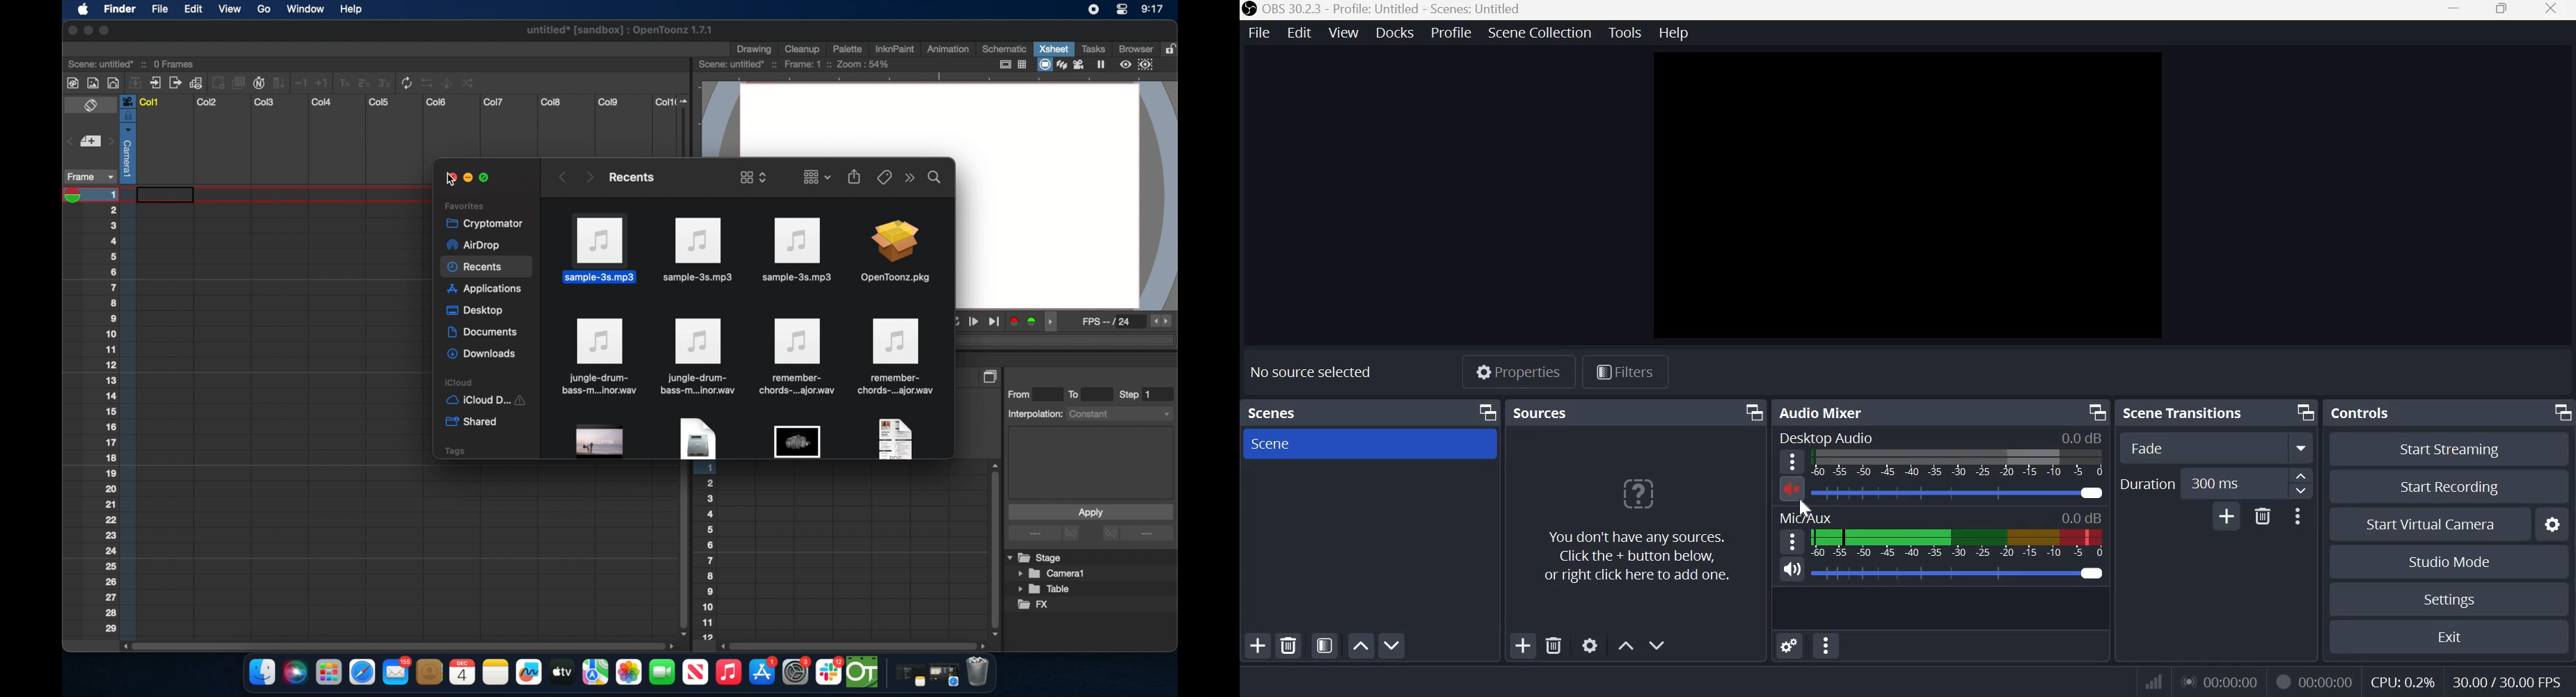 The image size is (2576, 700). What do you see at coordinates (1959, 463) in the screenshot?
I see `Volume Meter` at bounding box center [1959, 463].